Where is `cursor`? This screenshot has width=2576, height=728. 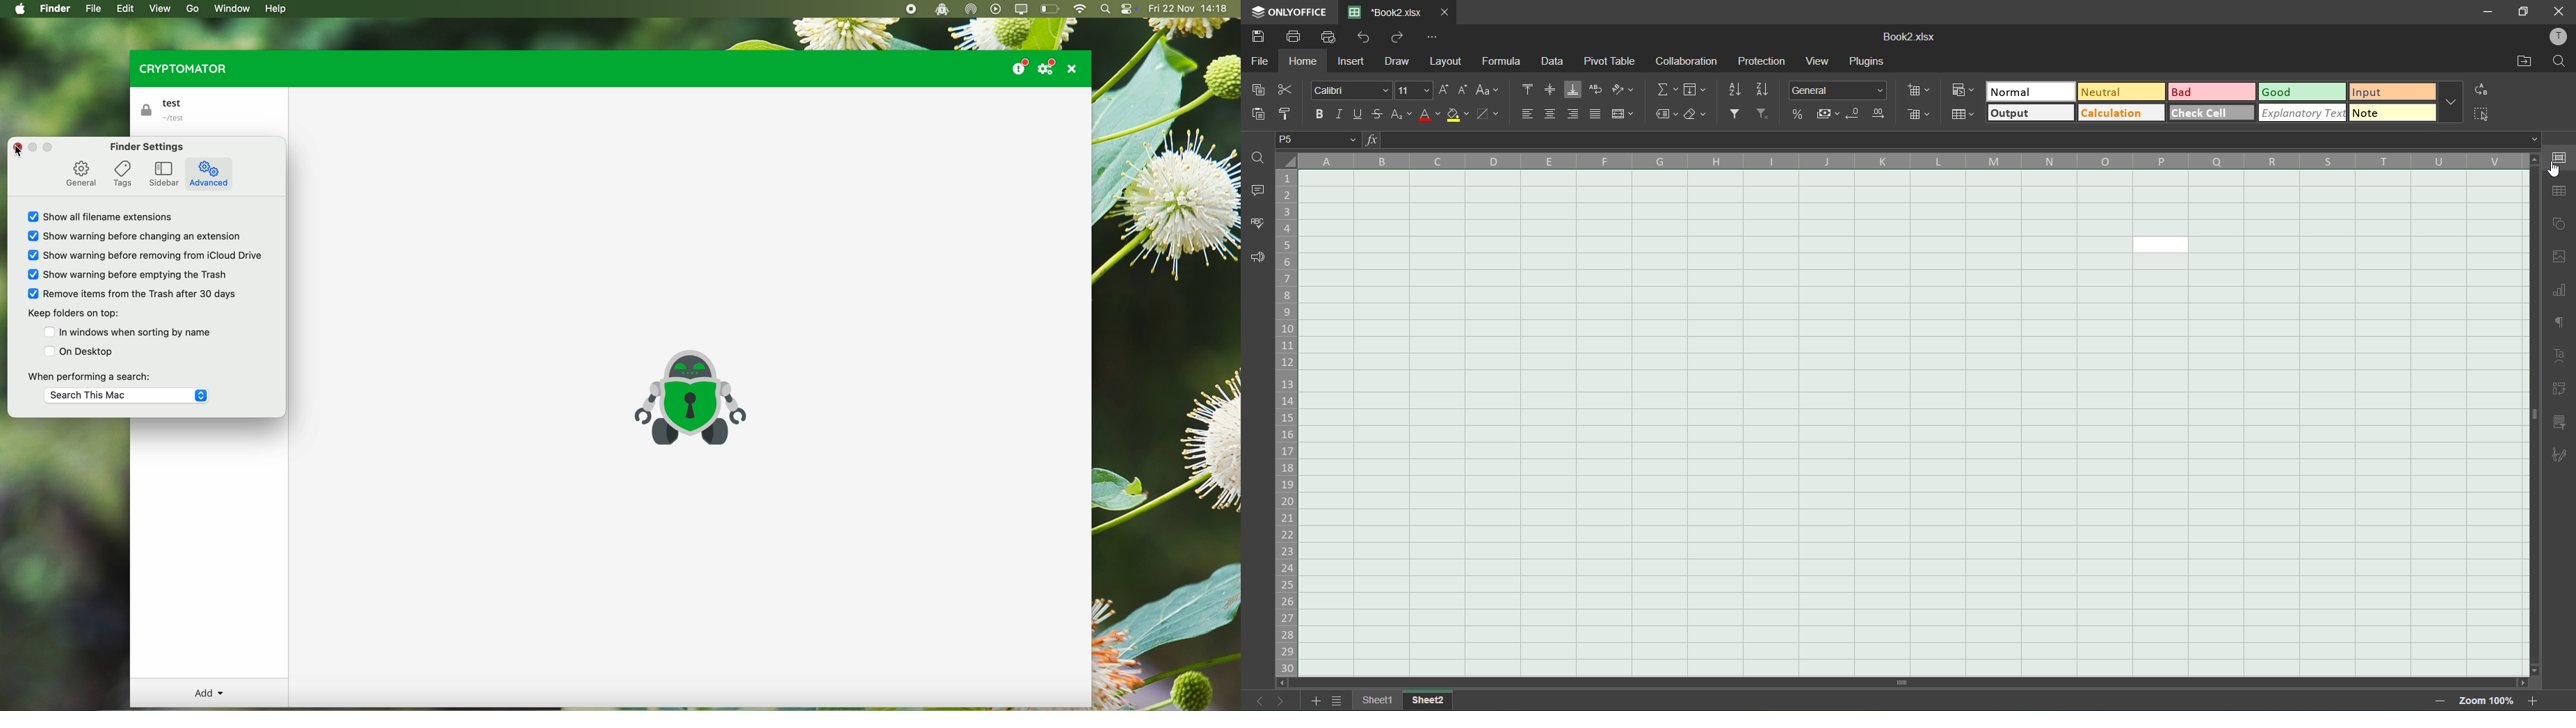 cursor is located at coordinates (2555, 171).